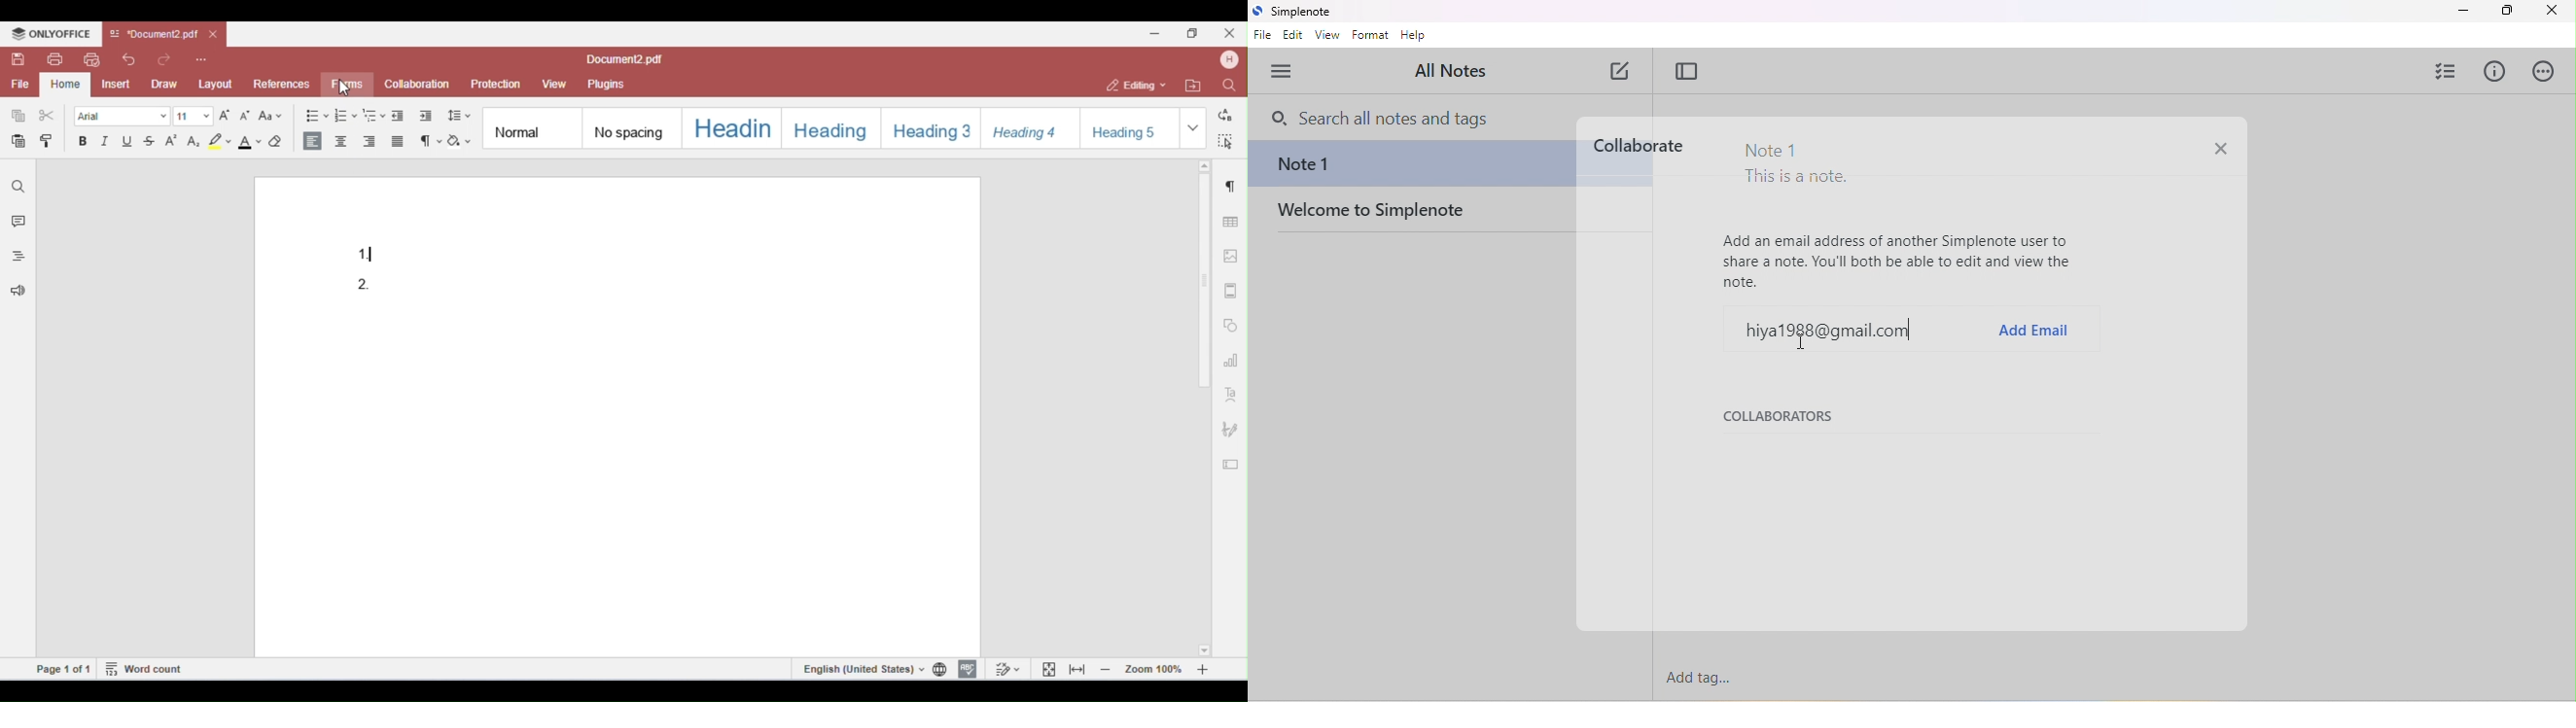 This screenshot has width=2576, height=728. What do you see at coordinates (2551, 12) in the screenshot?
I see `close` at bounding box center [2551, 12].